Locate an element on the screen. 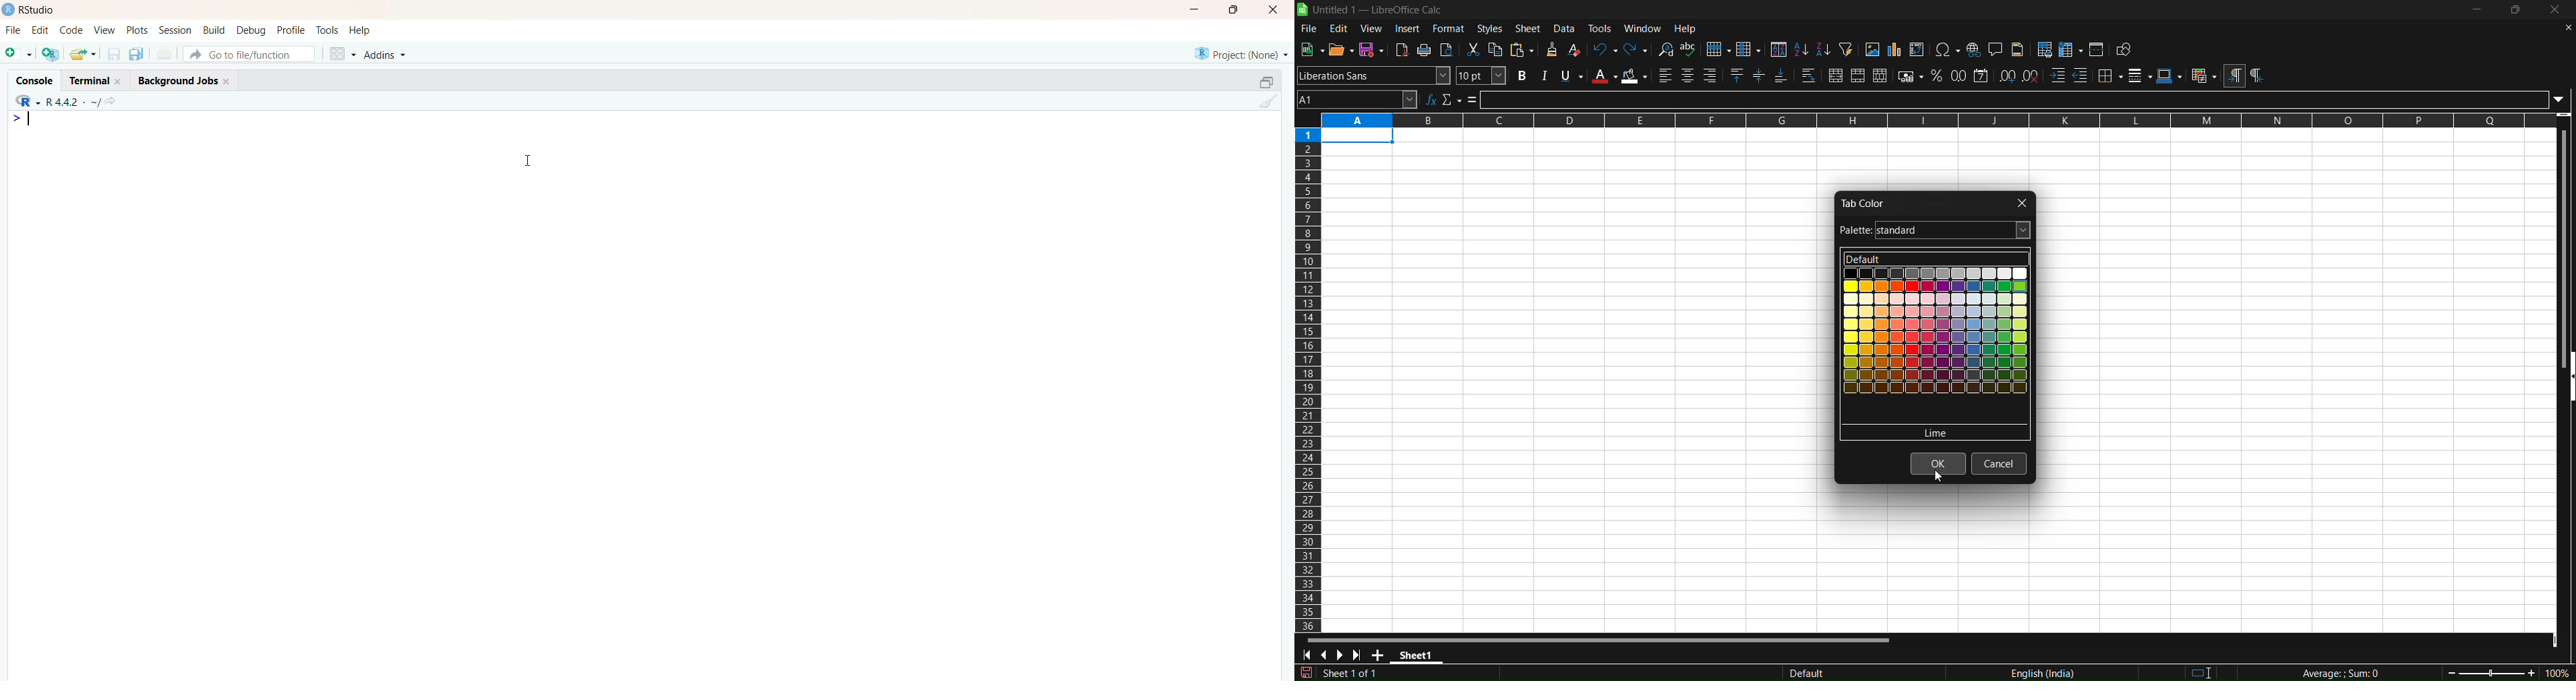  insert chart is located at coordinates (1893, 50).